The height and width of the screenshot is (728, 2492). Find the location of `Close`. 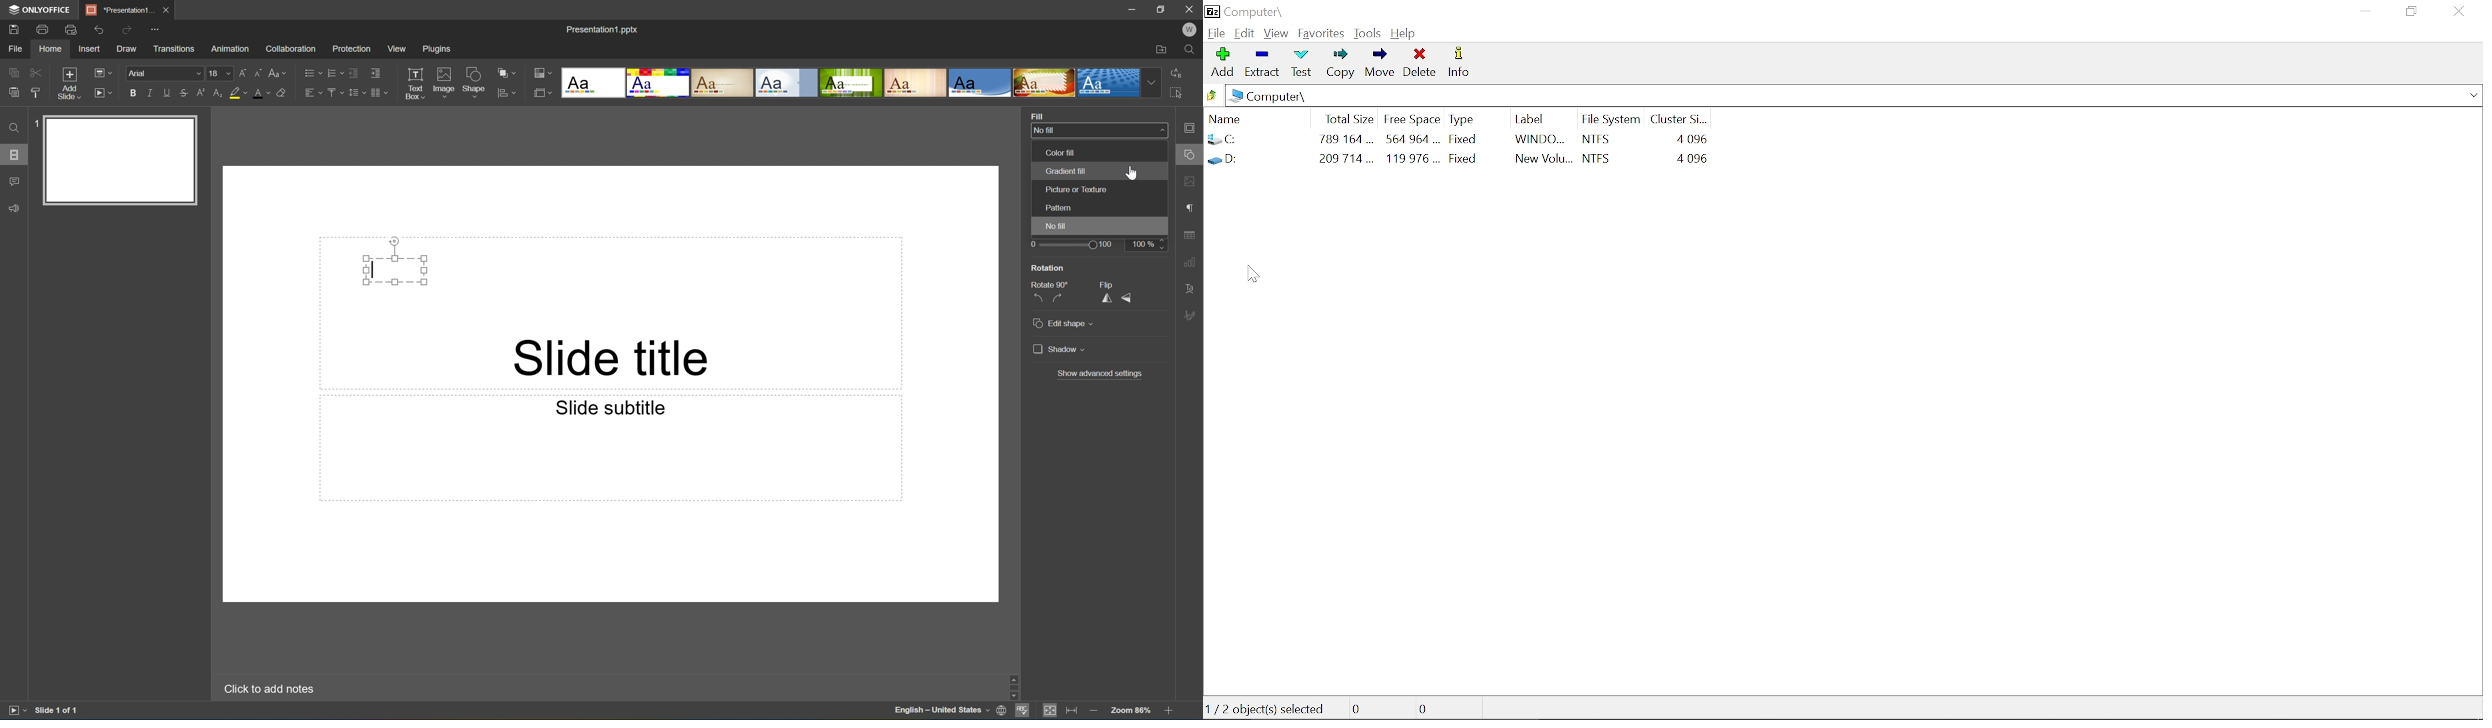

Close is located at coordinates (165, 8).